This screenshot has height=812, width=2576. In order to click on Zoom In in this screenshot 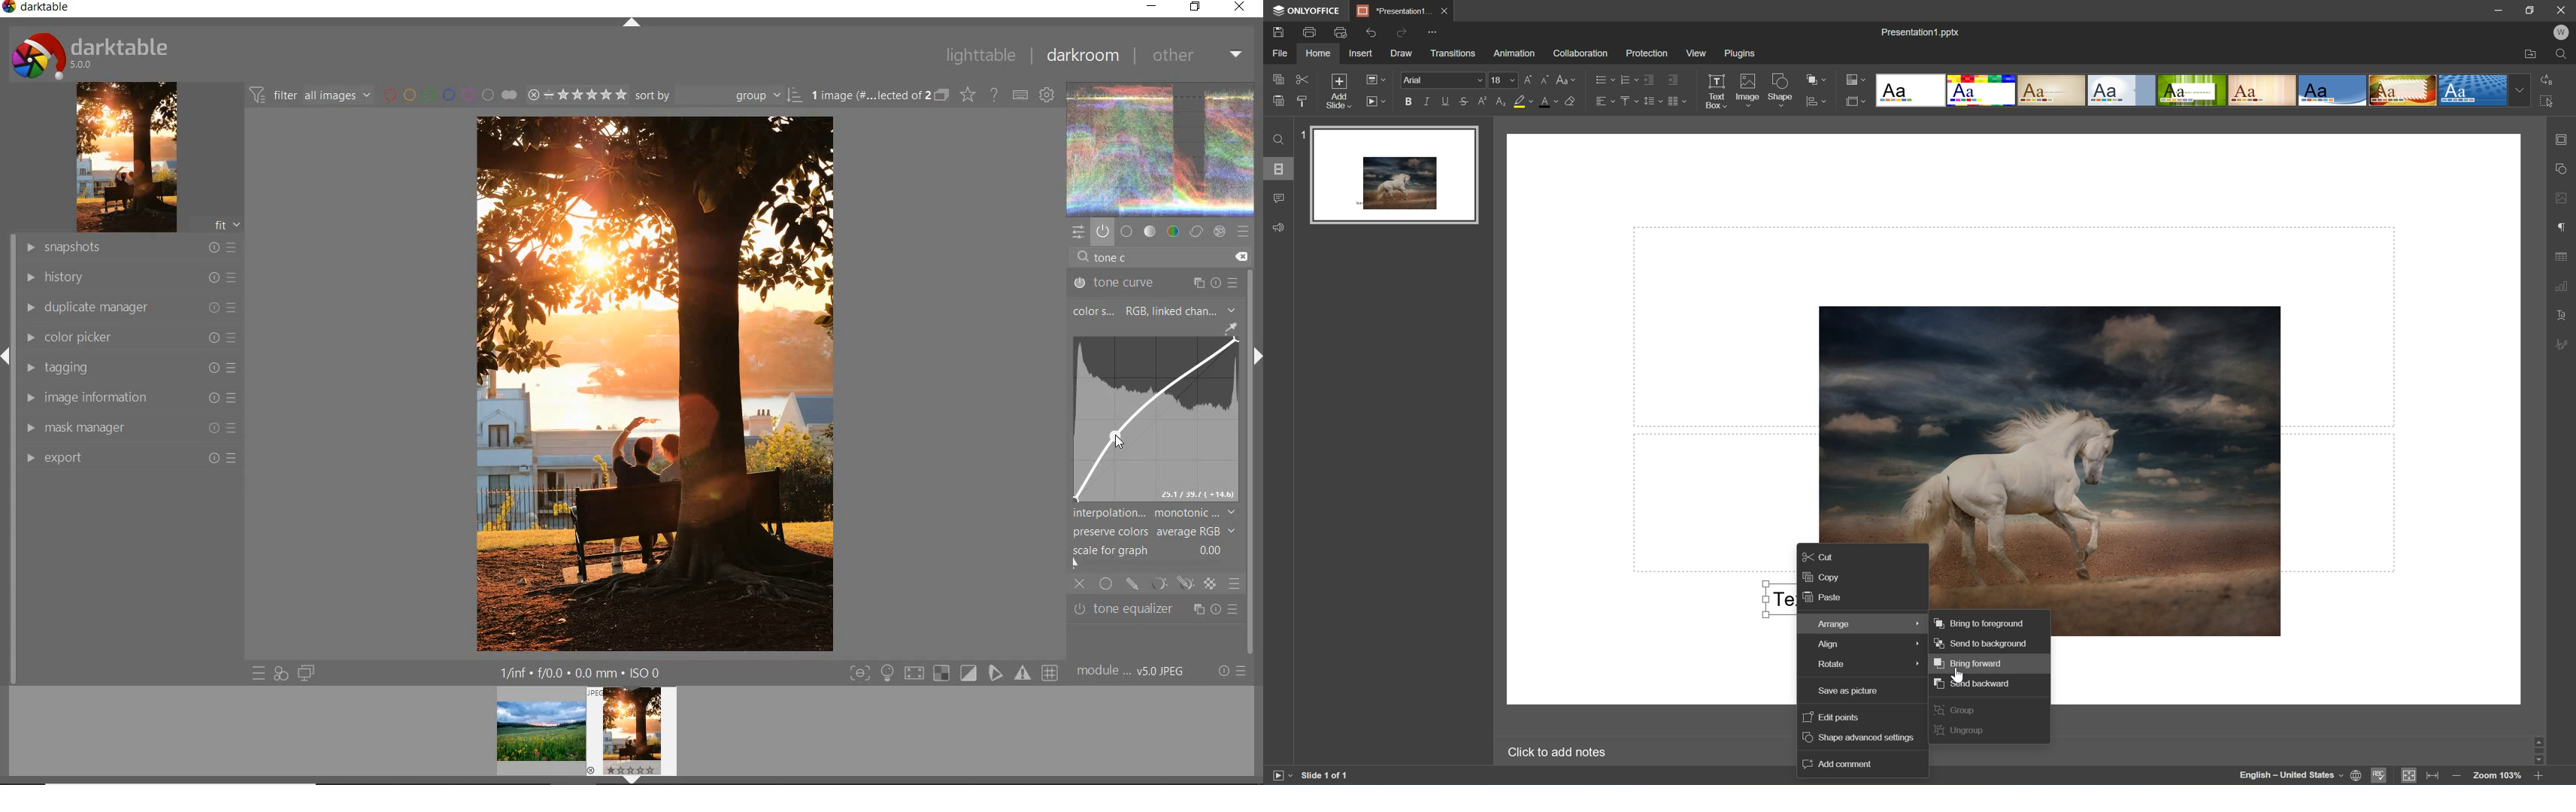, I will do `click(2540, 777)`.